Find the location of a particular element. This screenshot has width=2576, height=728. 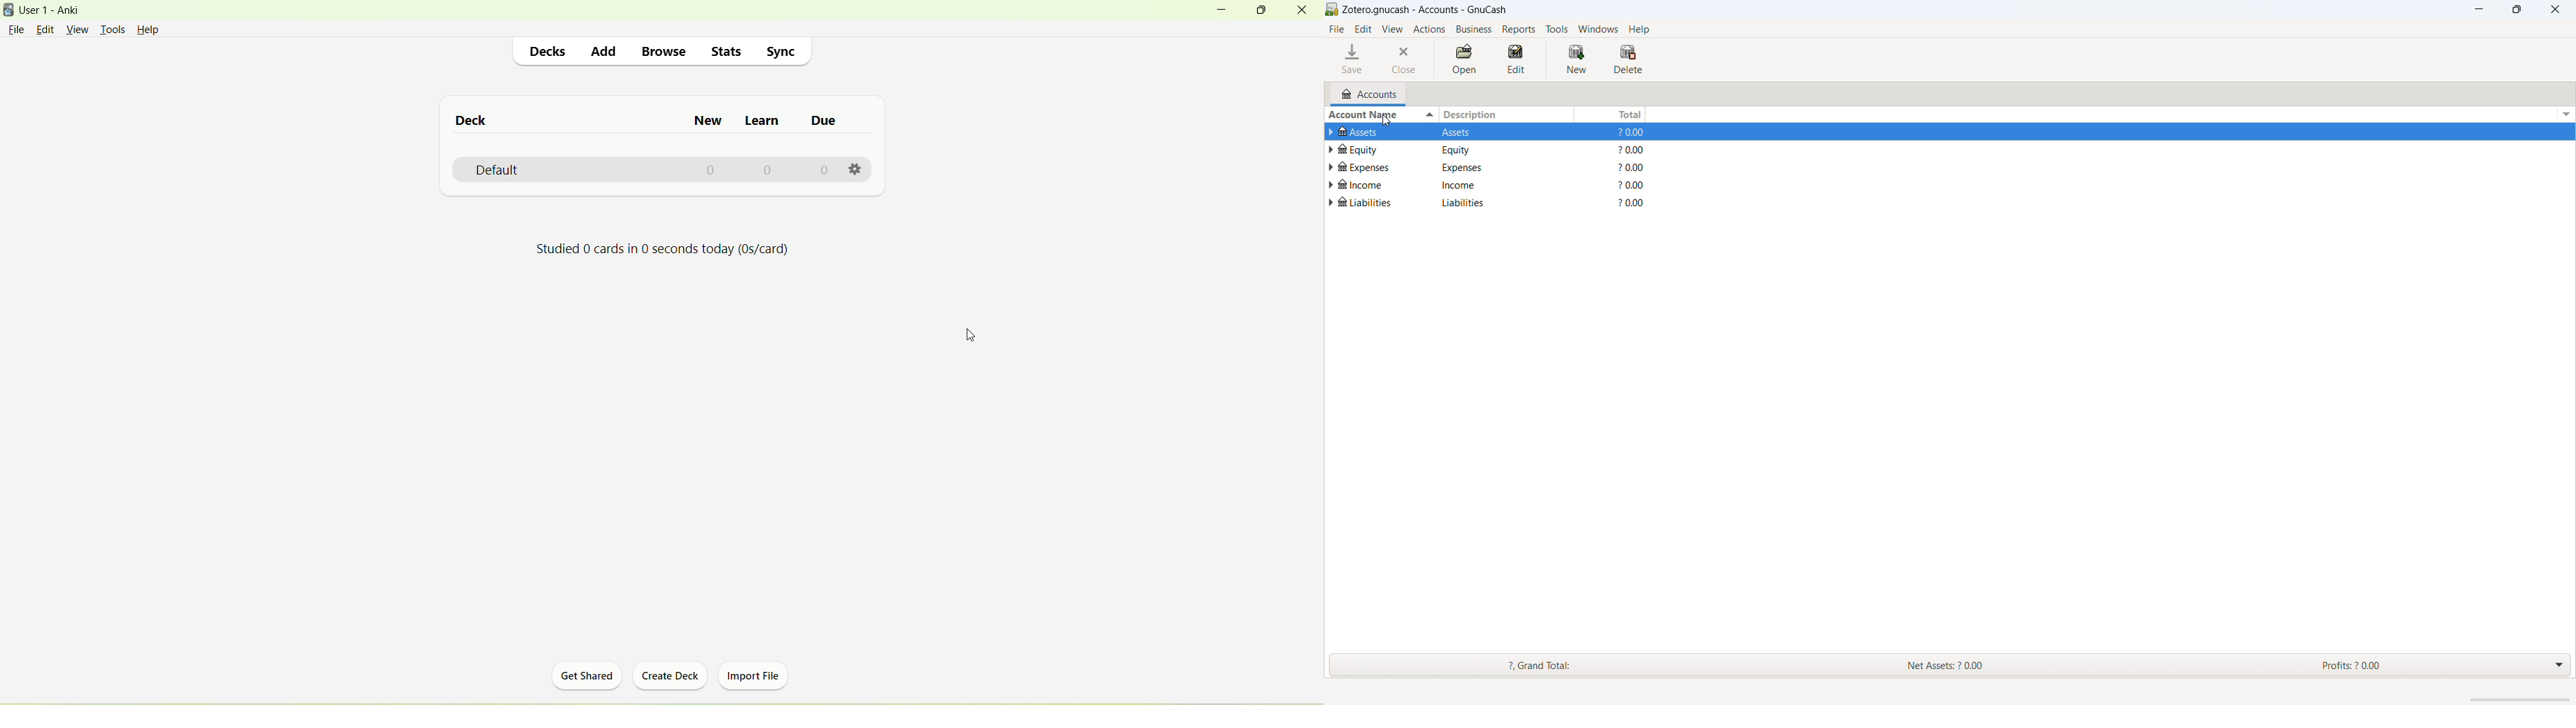

expand subaccounts is located at coordinates (1332, 149).